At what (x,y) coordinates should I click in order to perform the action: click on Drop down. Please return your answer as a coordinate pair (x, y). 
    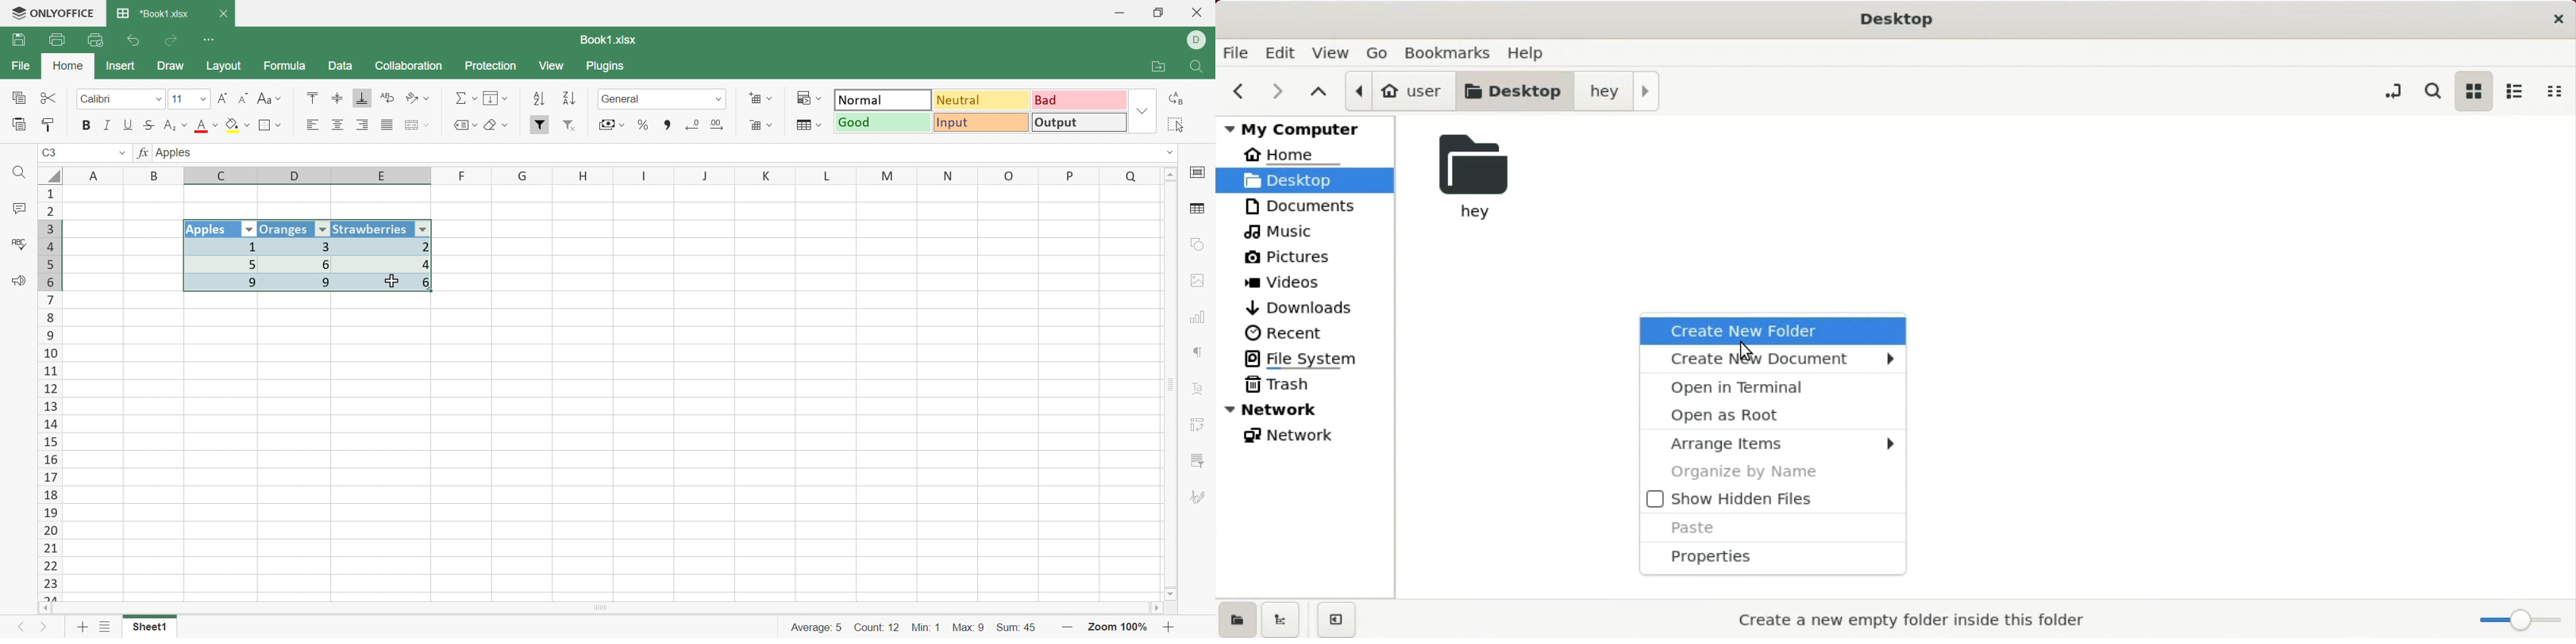
    Looking at the image, I should click on (719, 99).